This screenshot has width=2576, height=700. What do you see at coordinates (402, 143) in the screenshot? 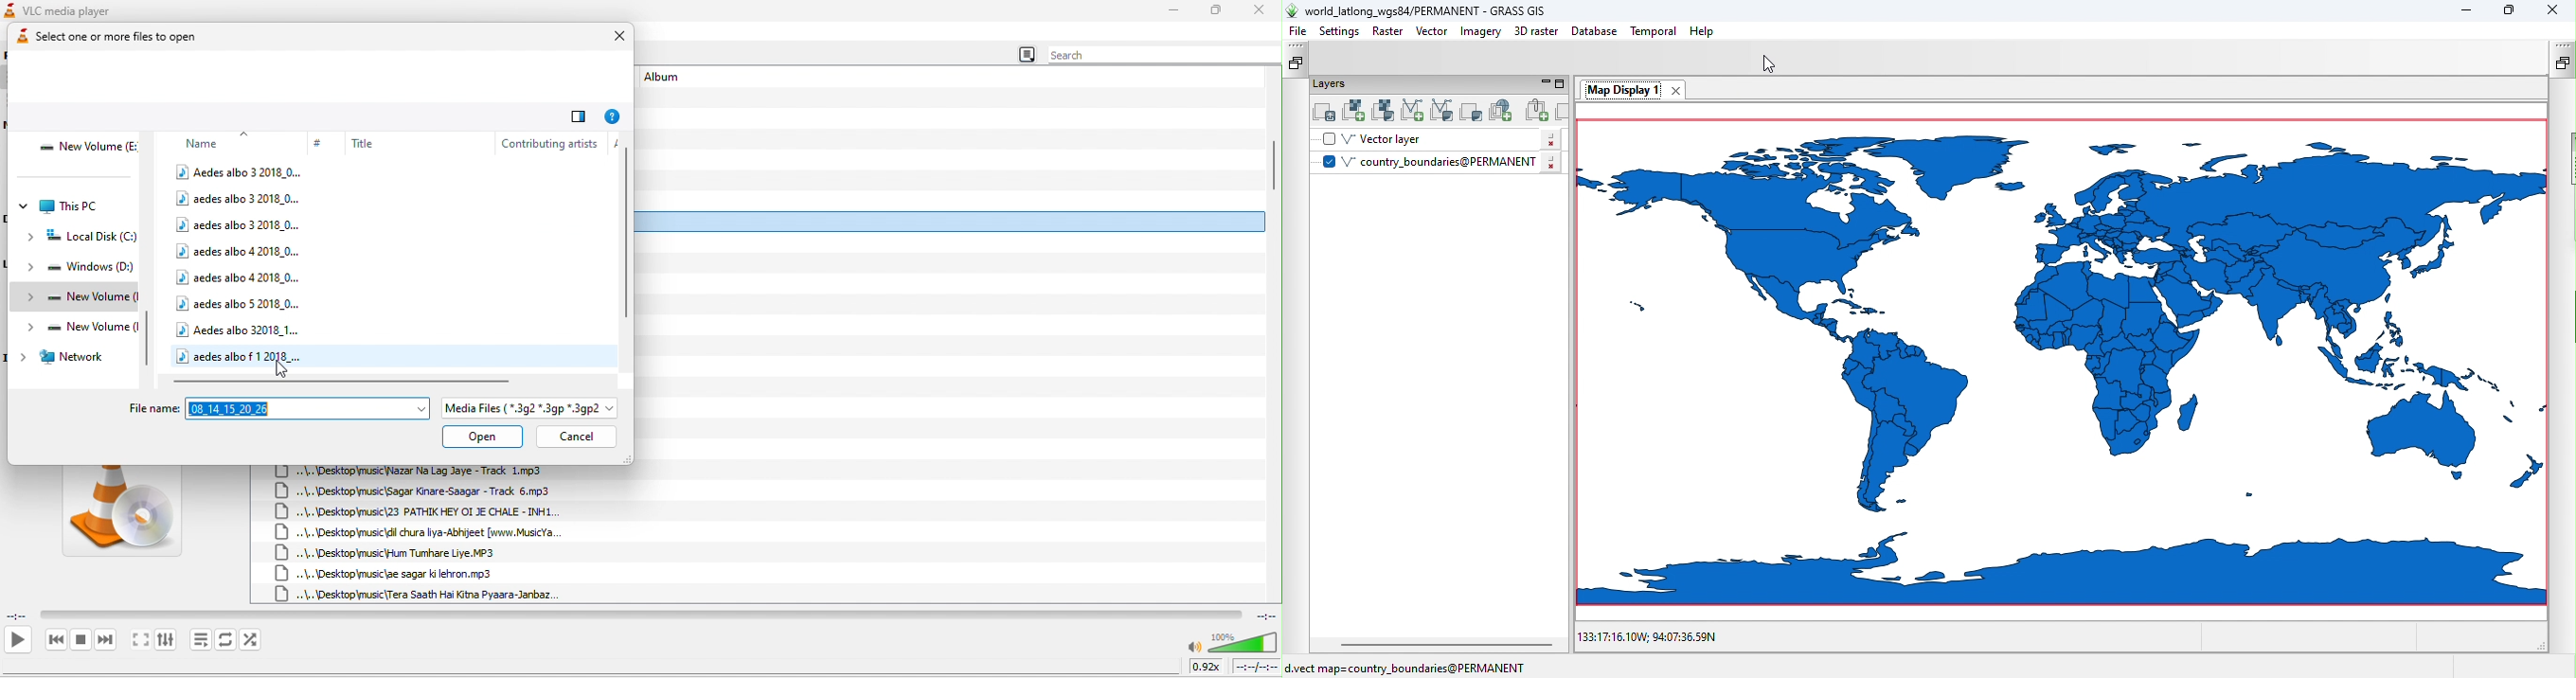
I see `title` at bounding box center [402, 143].